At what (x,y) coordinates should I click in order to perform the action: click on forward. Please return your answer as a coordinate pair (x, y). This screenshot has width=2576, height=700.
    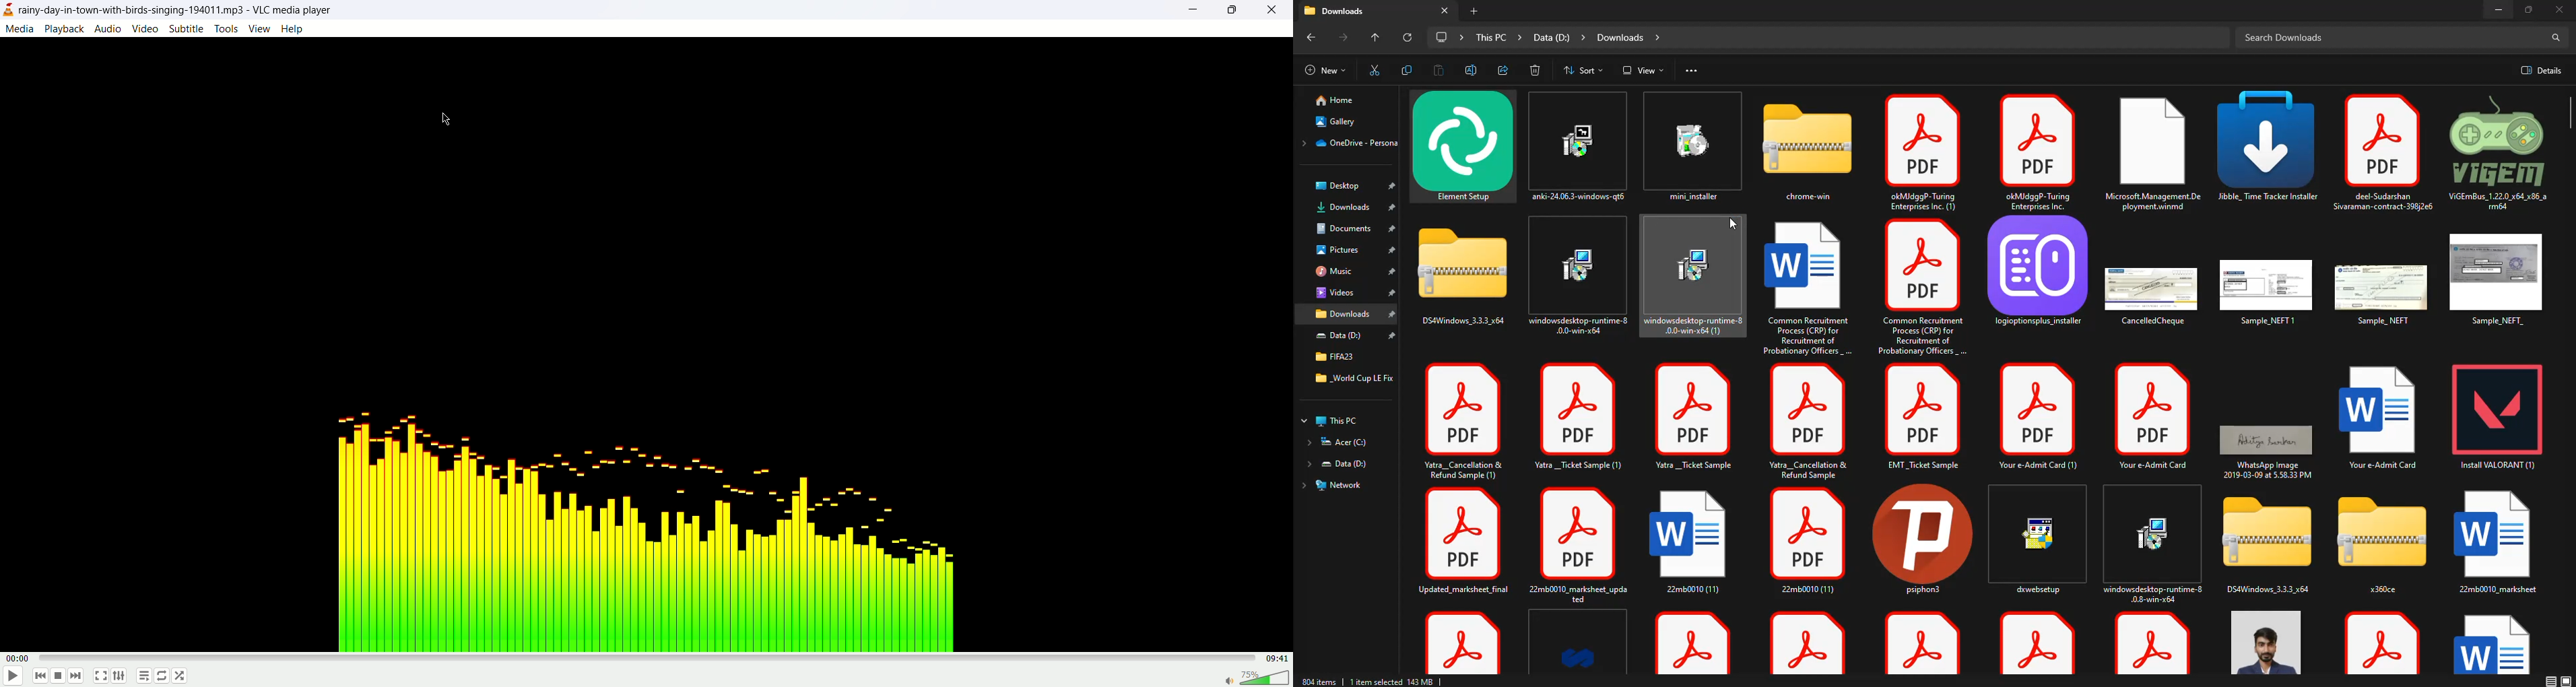
    Looking at the image, I should click on (1342, 38).